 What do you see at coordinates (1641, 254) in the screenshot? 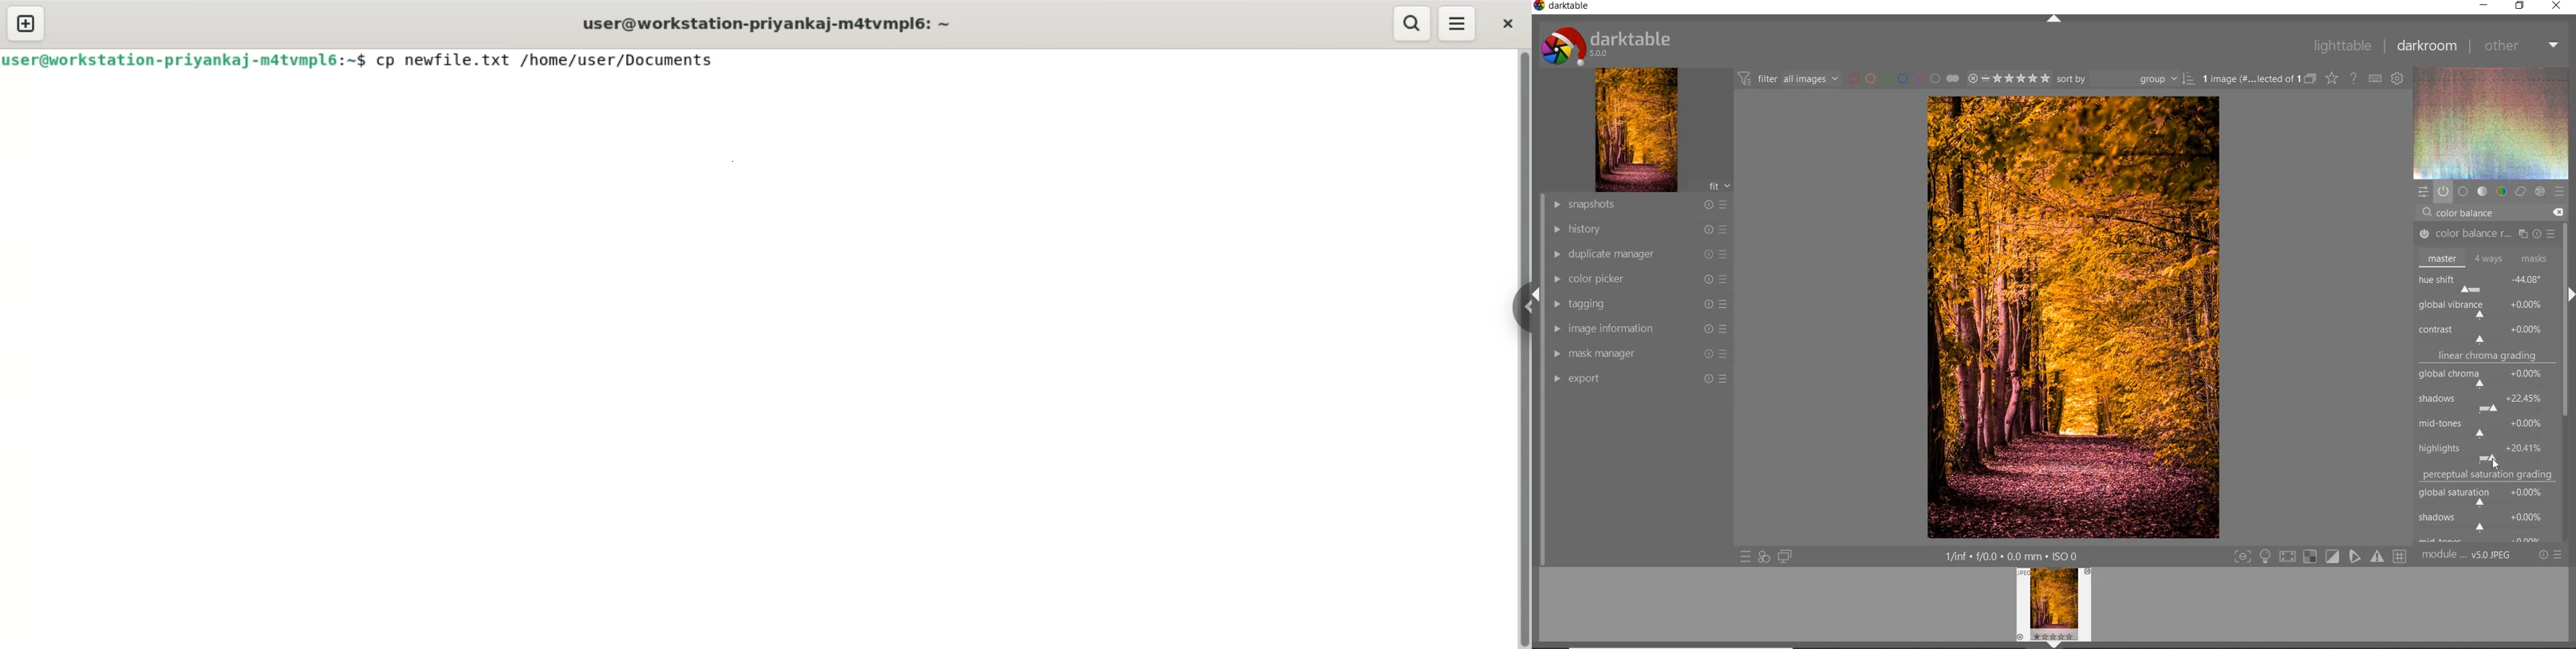
I see `duplicate manager` at bounding box center [1641, 254].